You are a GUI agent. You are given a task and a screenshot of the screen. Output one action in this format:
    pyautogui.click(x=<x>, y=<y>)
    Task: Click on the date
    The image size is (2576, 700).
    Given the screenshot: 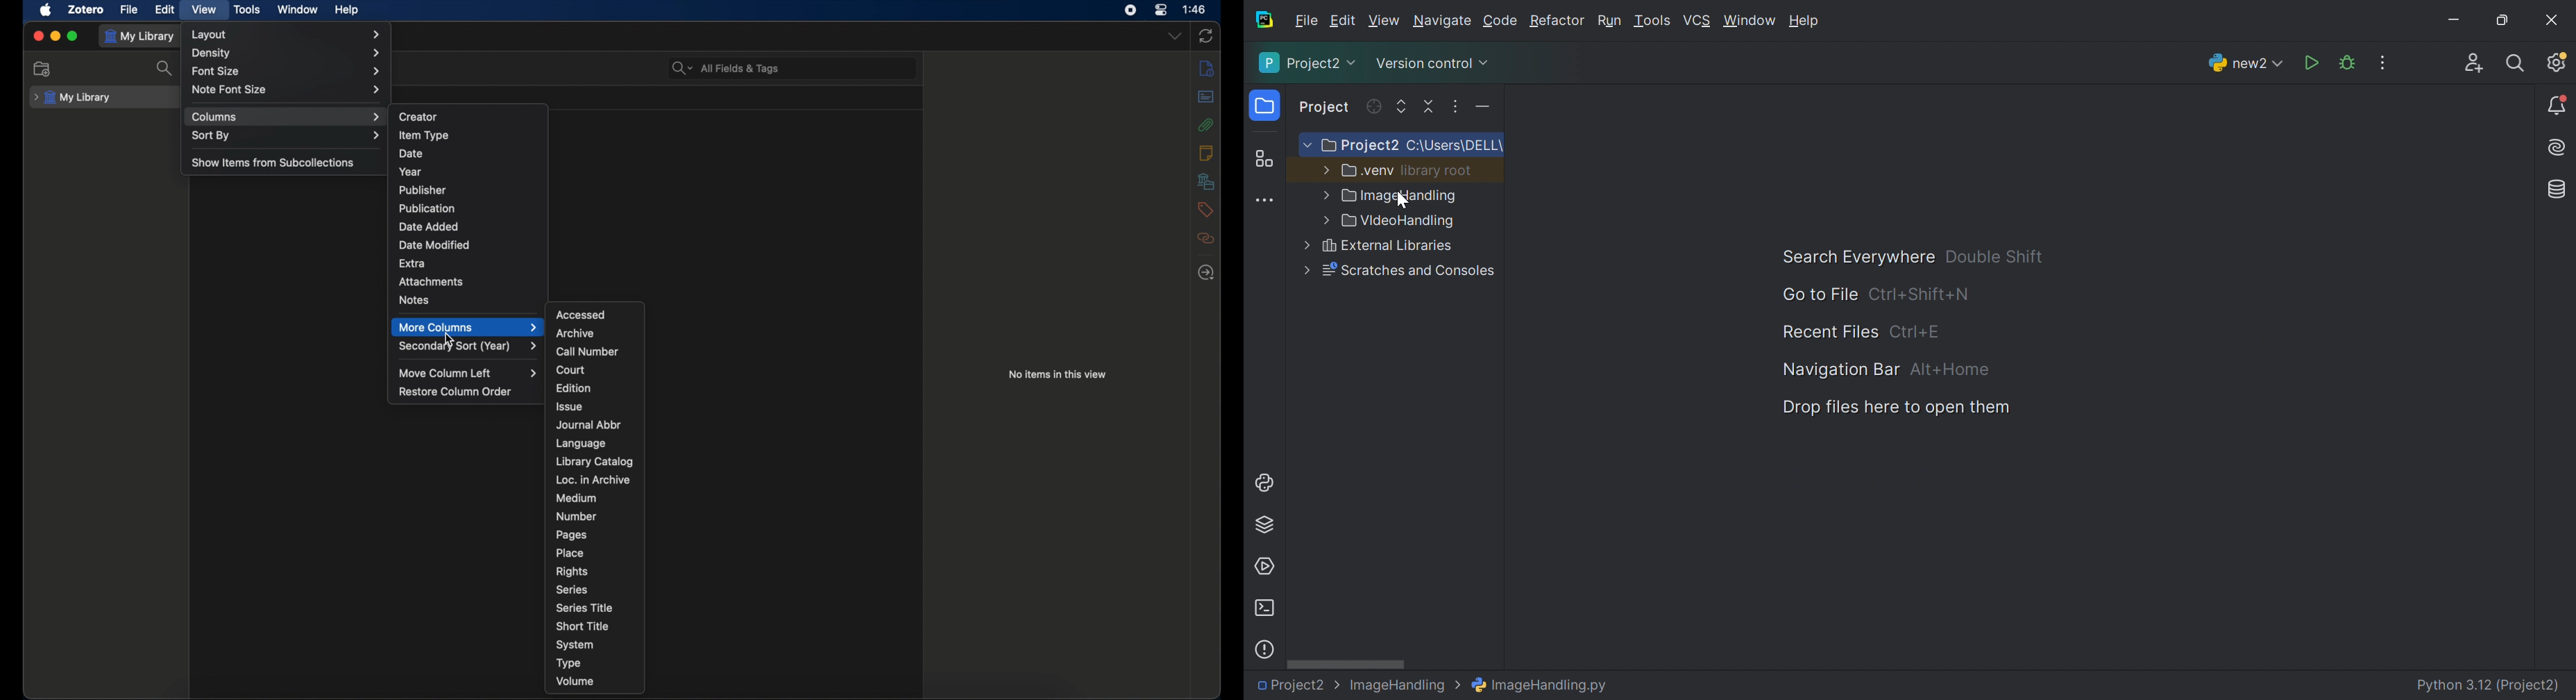 What is the action you would take?
    pyautogui.click(x=411, y=152)
    